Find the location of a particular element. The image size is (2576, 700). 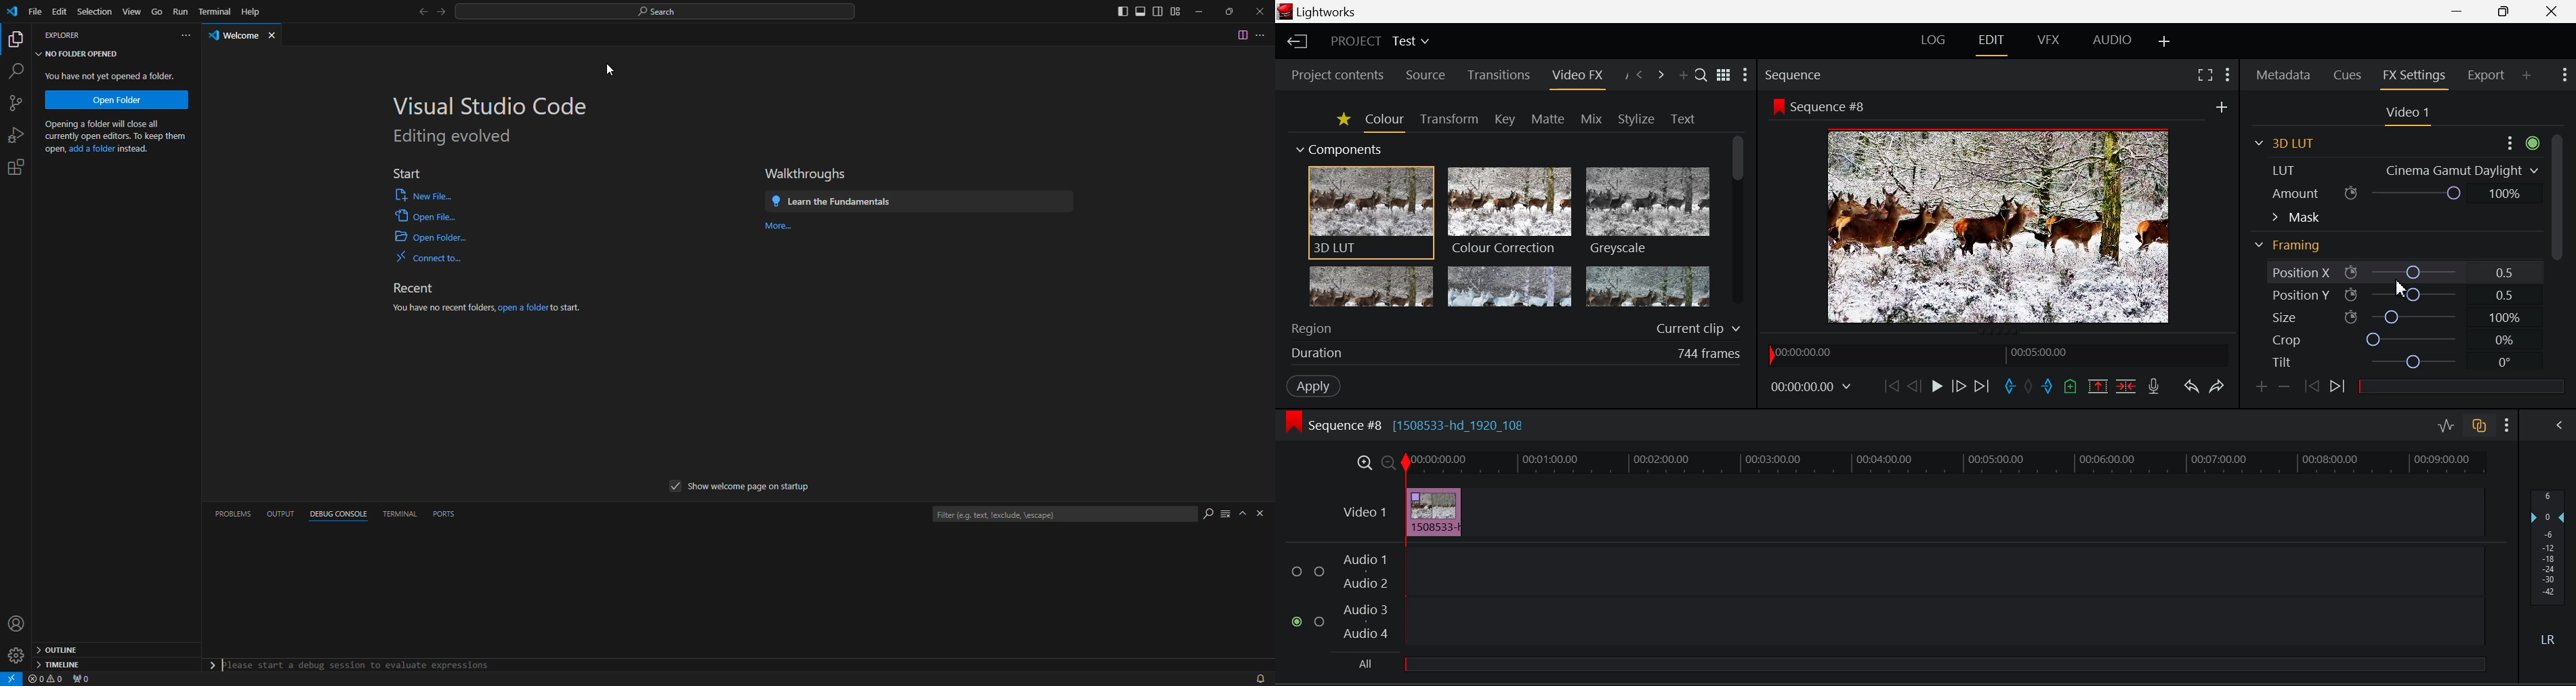

Previous keyframe is located at coordinates (2312, 387).